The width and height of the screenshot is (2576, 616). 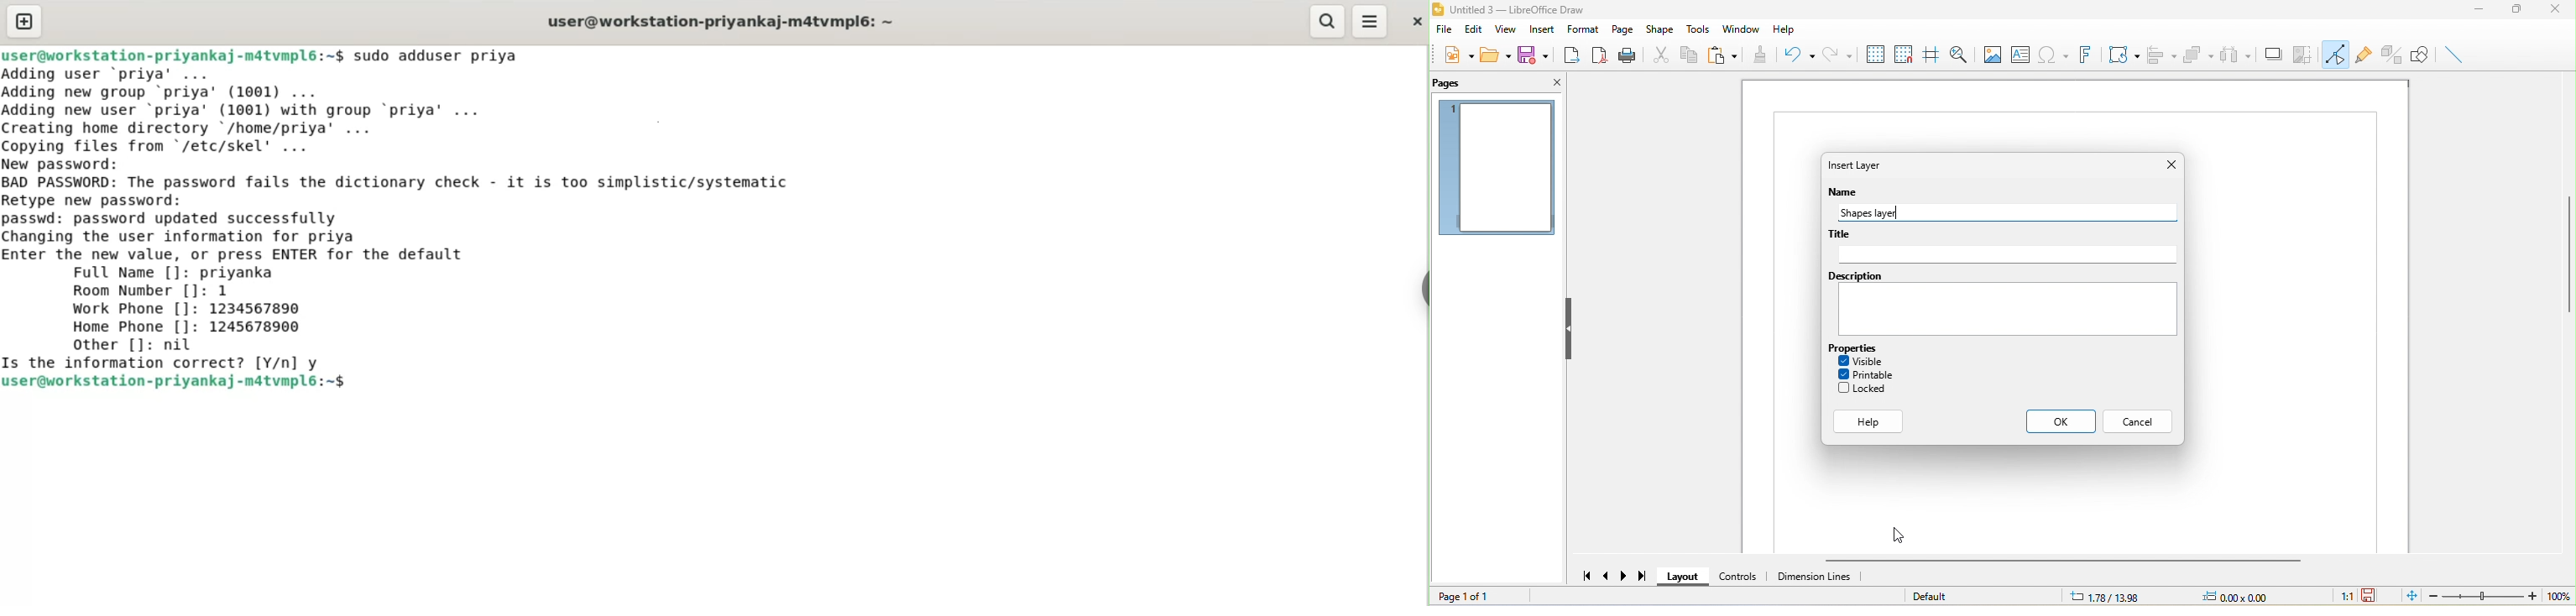 What do you see at coordinates (1625, 575) in the screenshot?
I see `next page` at bounding box center [1625, 575].